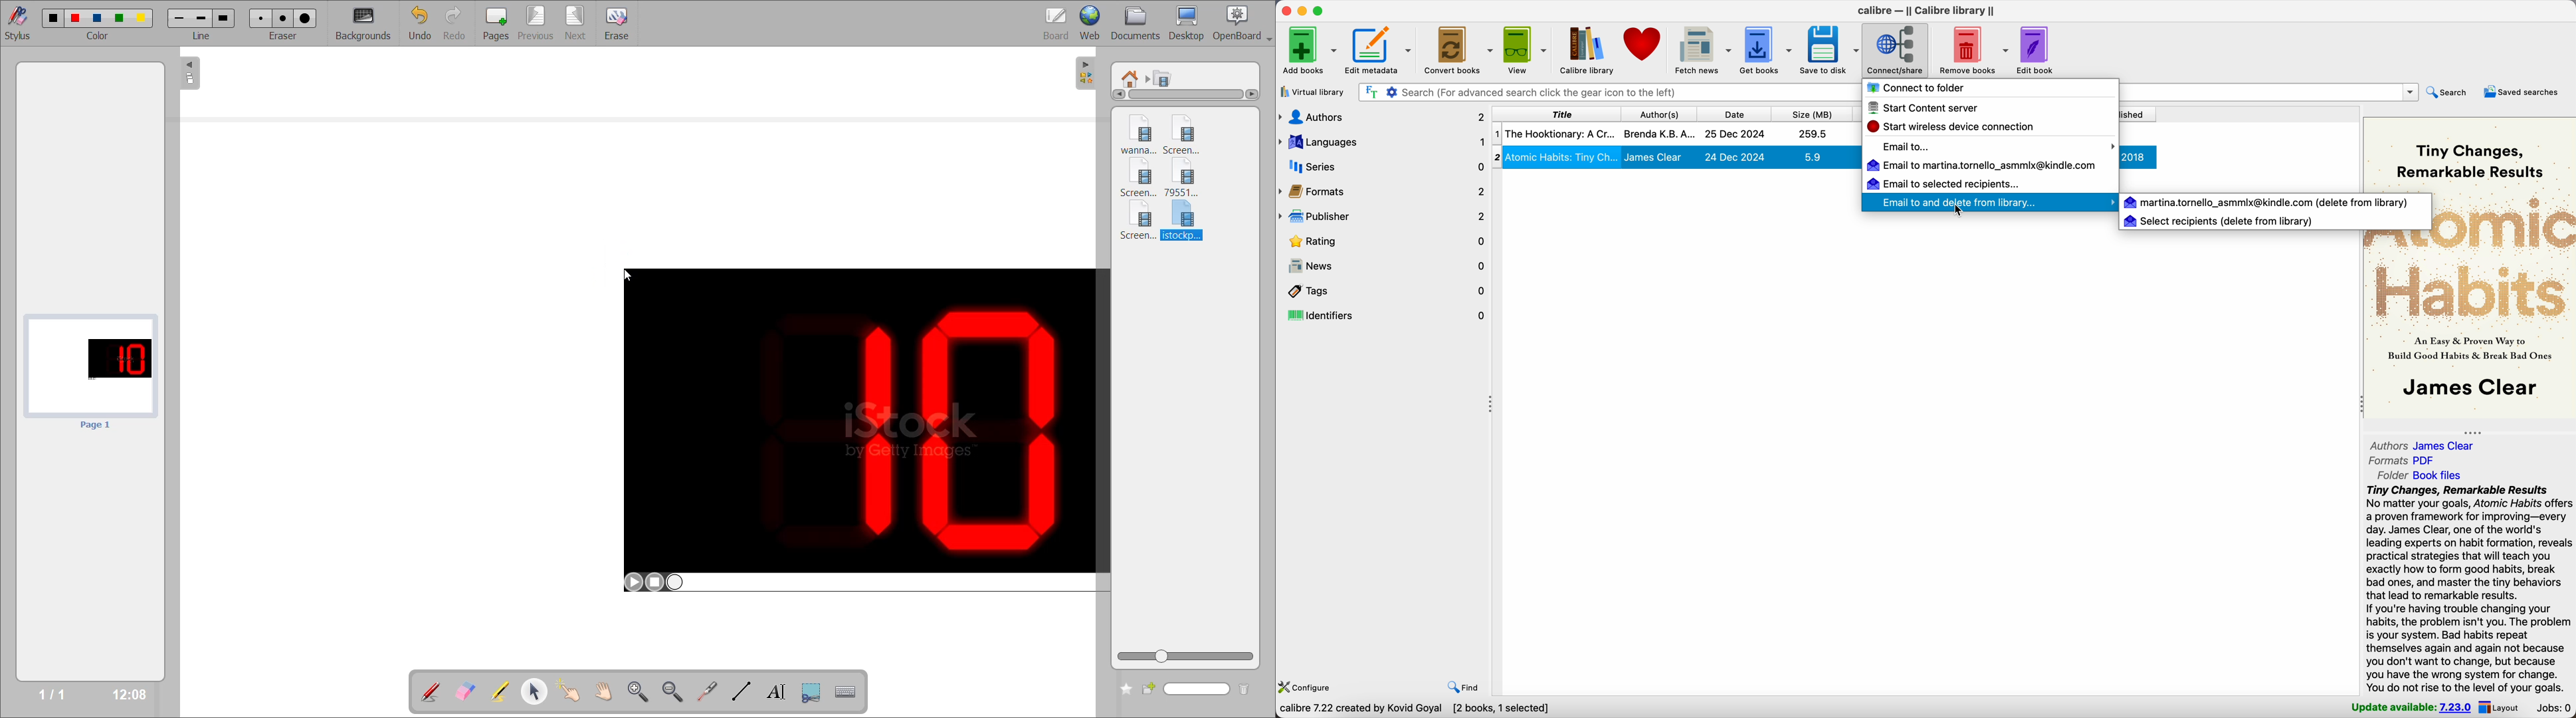 The width and height of the screenshot is (2576, 728). Describe the element at coordinates (1381, 51) in the screenshot. I see `edit metadata` at that location.